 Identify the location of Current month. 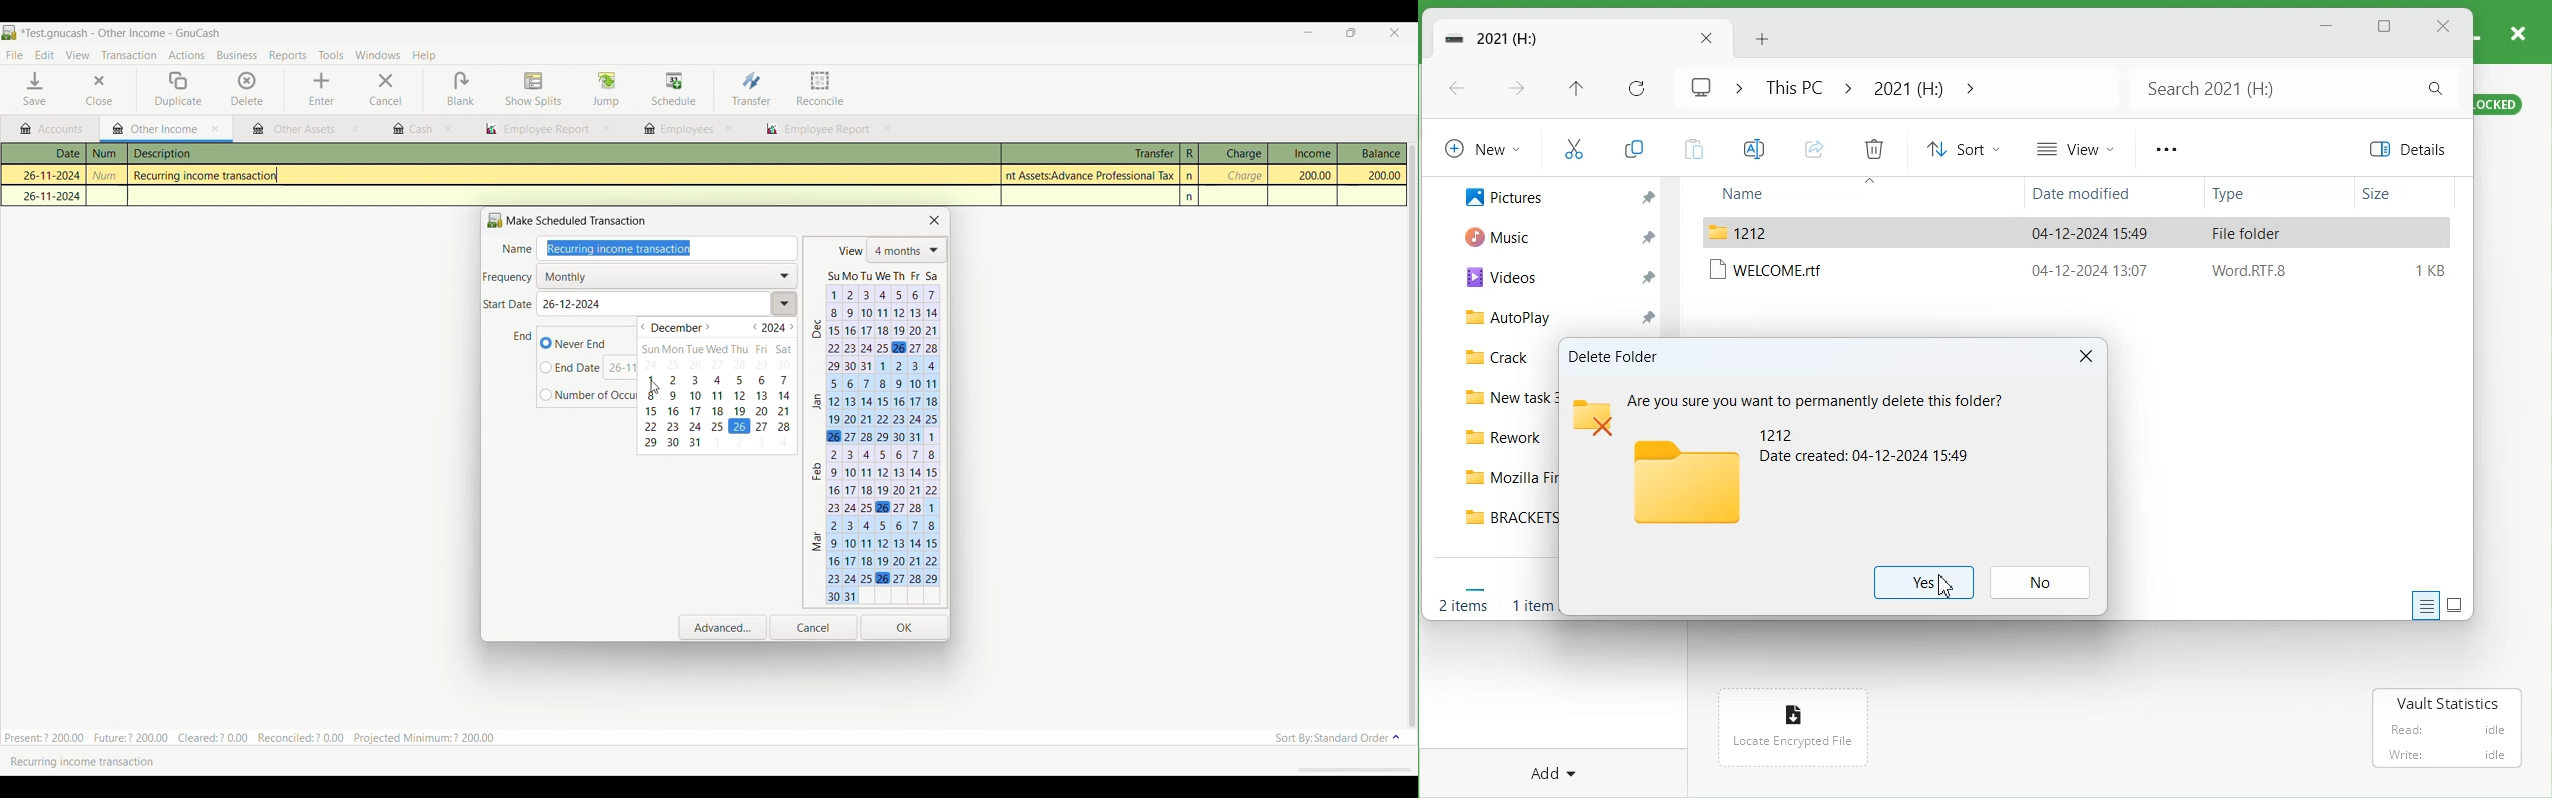
(677, 328).